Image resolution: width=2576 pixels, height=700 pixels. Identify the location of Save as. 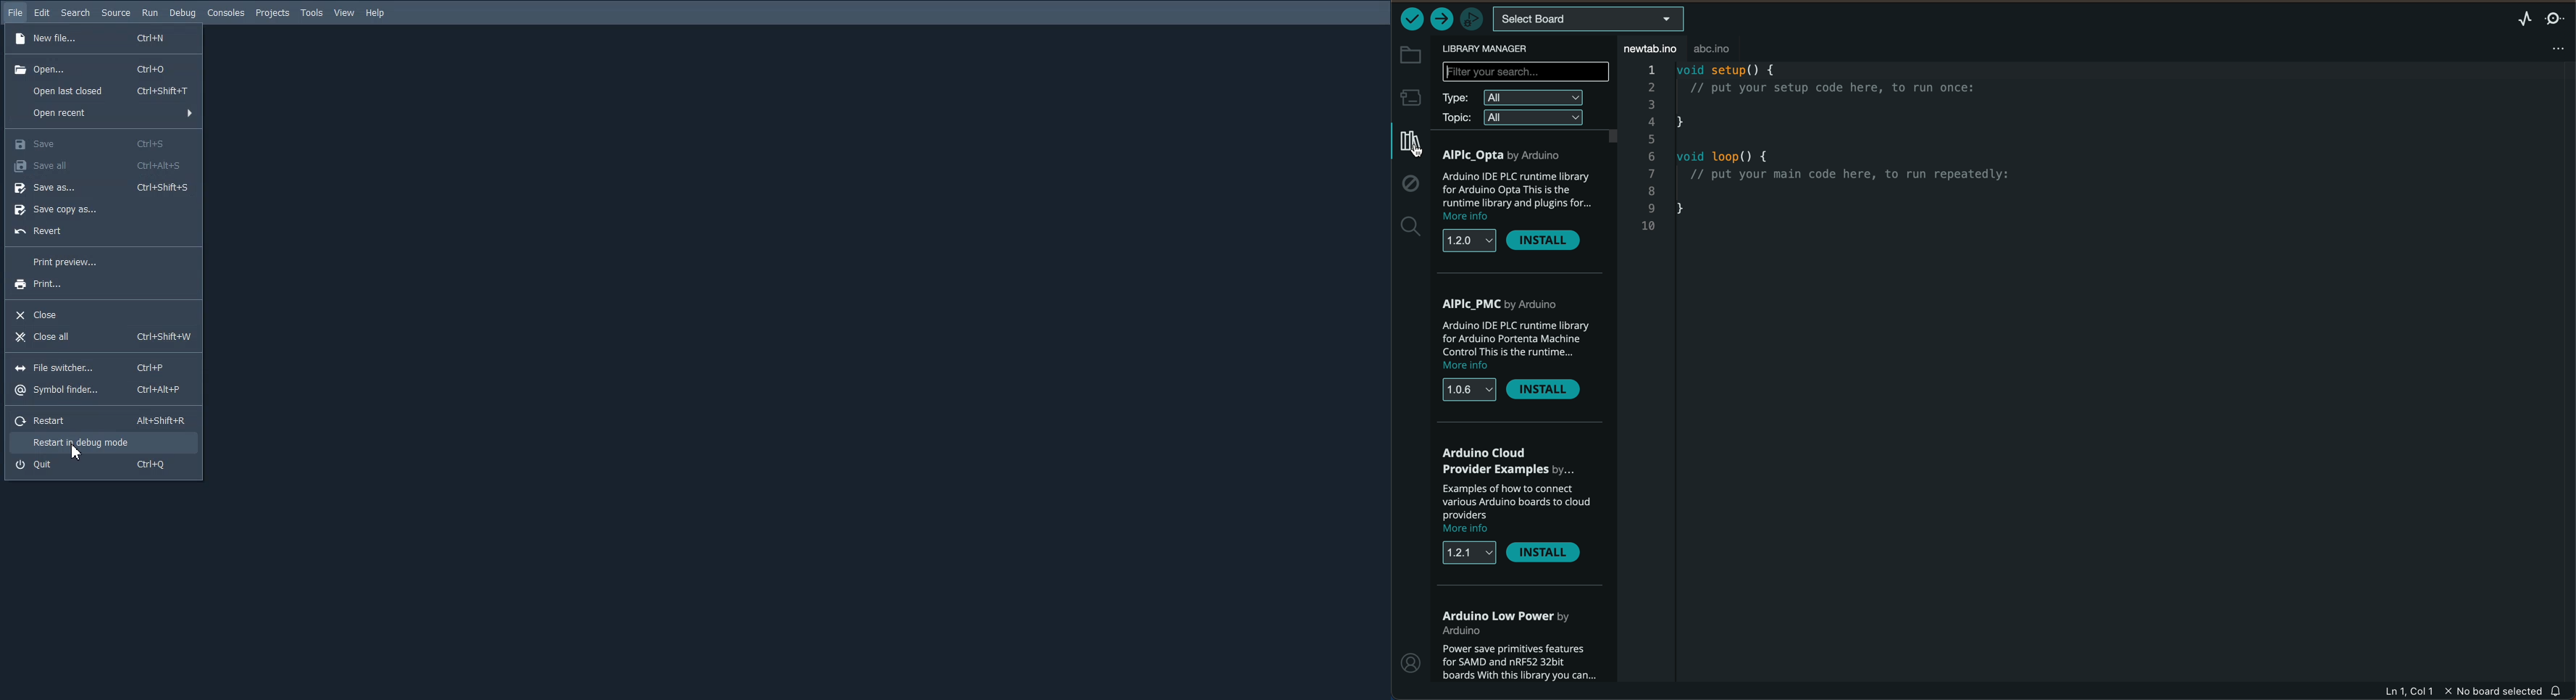
(102, 187).